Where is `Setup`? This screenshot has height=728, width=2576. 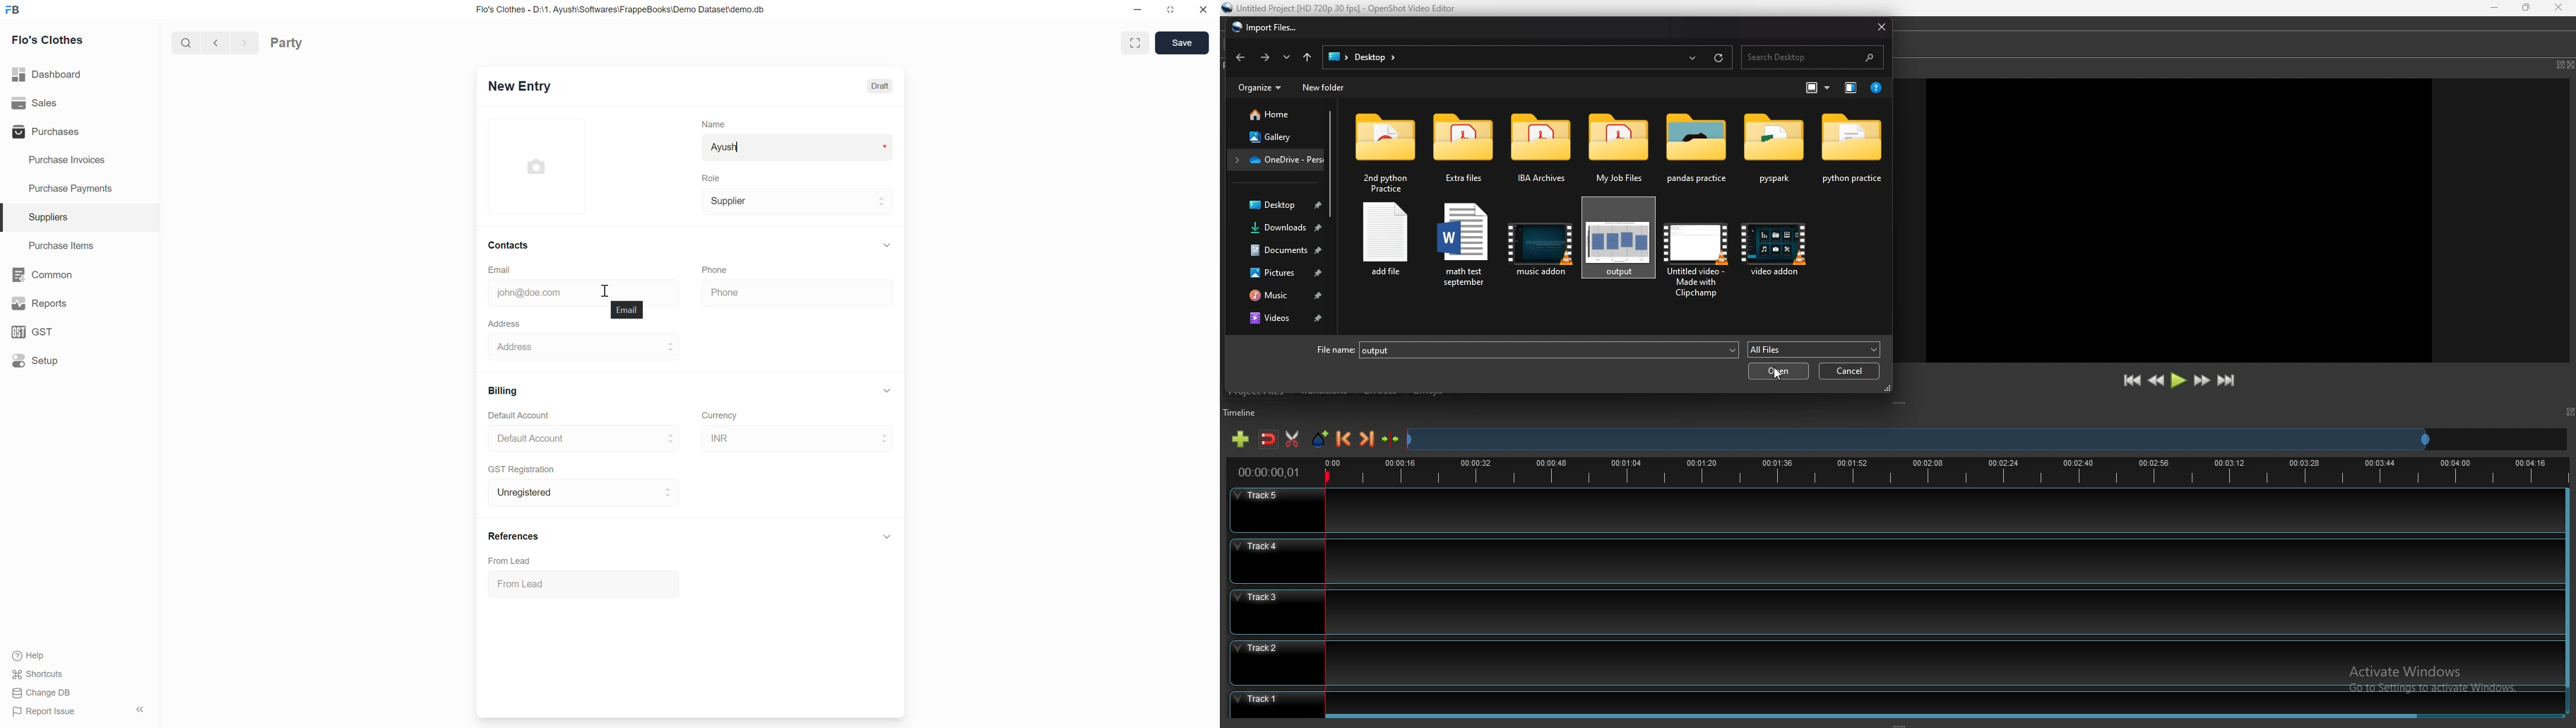
Setup is located at coordinates (79, 361).